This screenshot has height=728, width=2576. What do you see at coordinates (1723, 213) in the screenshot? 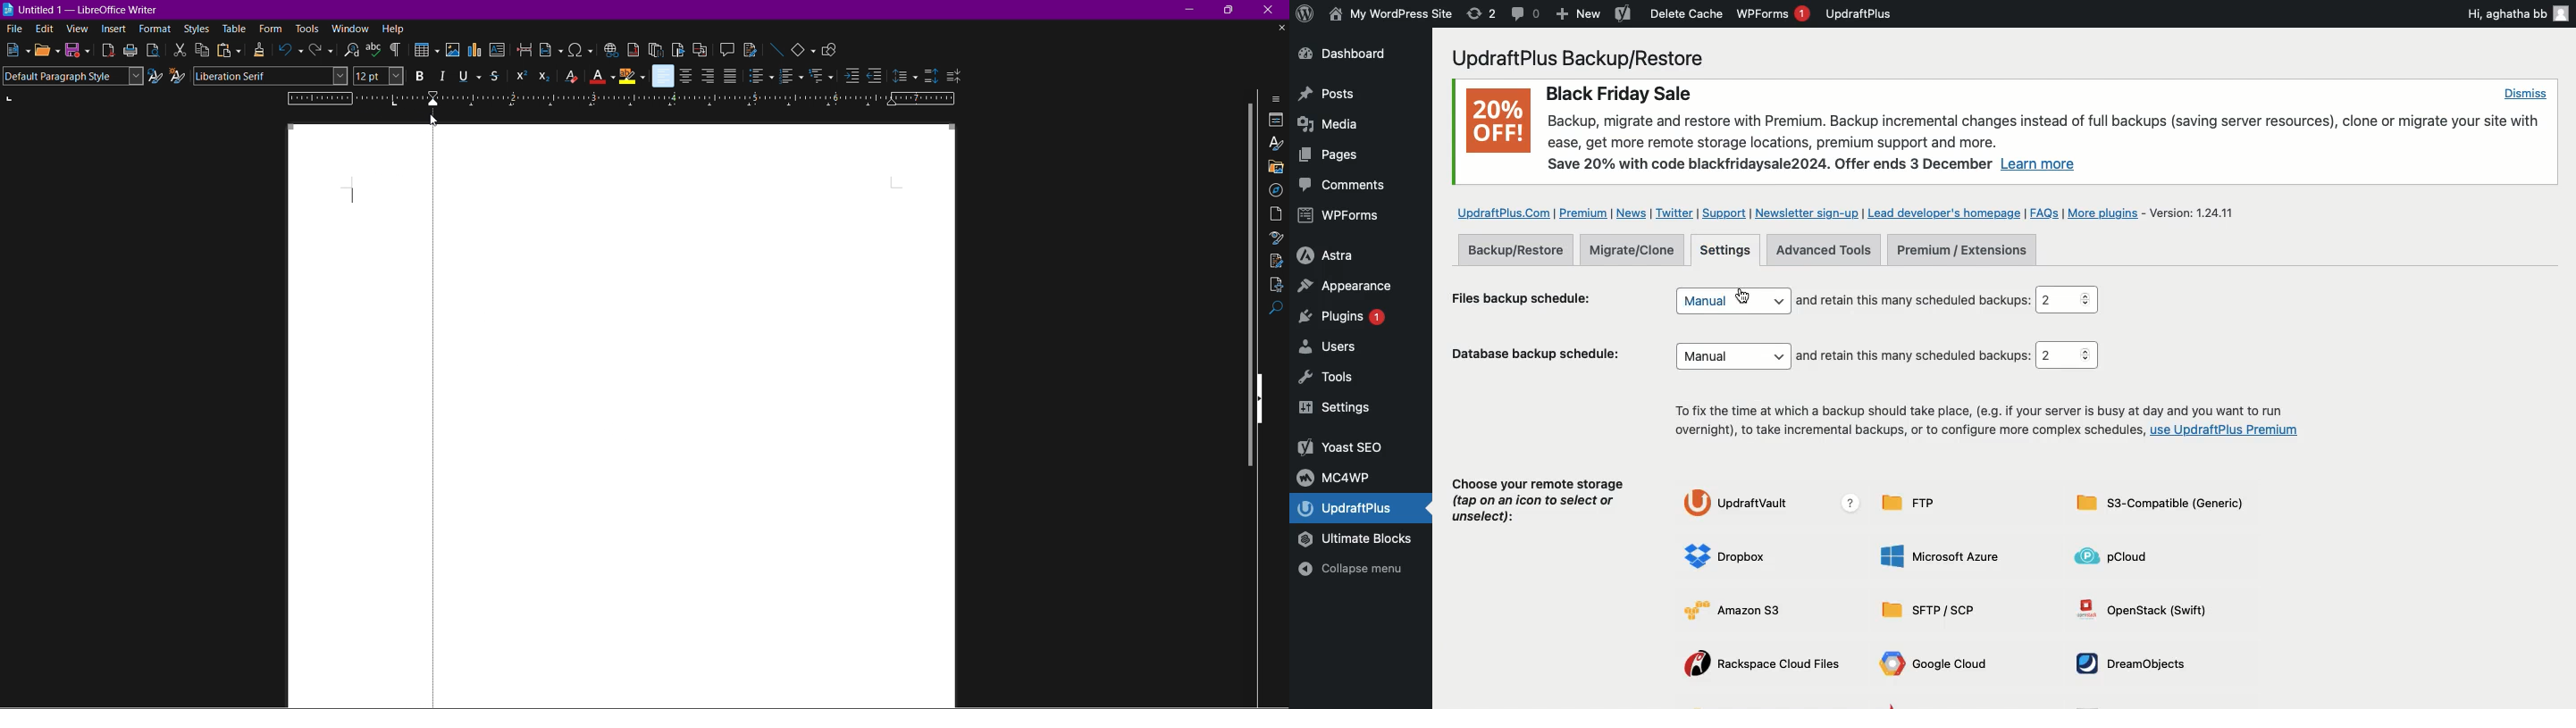
I see `Support` at bounding box center [1723, 213].